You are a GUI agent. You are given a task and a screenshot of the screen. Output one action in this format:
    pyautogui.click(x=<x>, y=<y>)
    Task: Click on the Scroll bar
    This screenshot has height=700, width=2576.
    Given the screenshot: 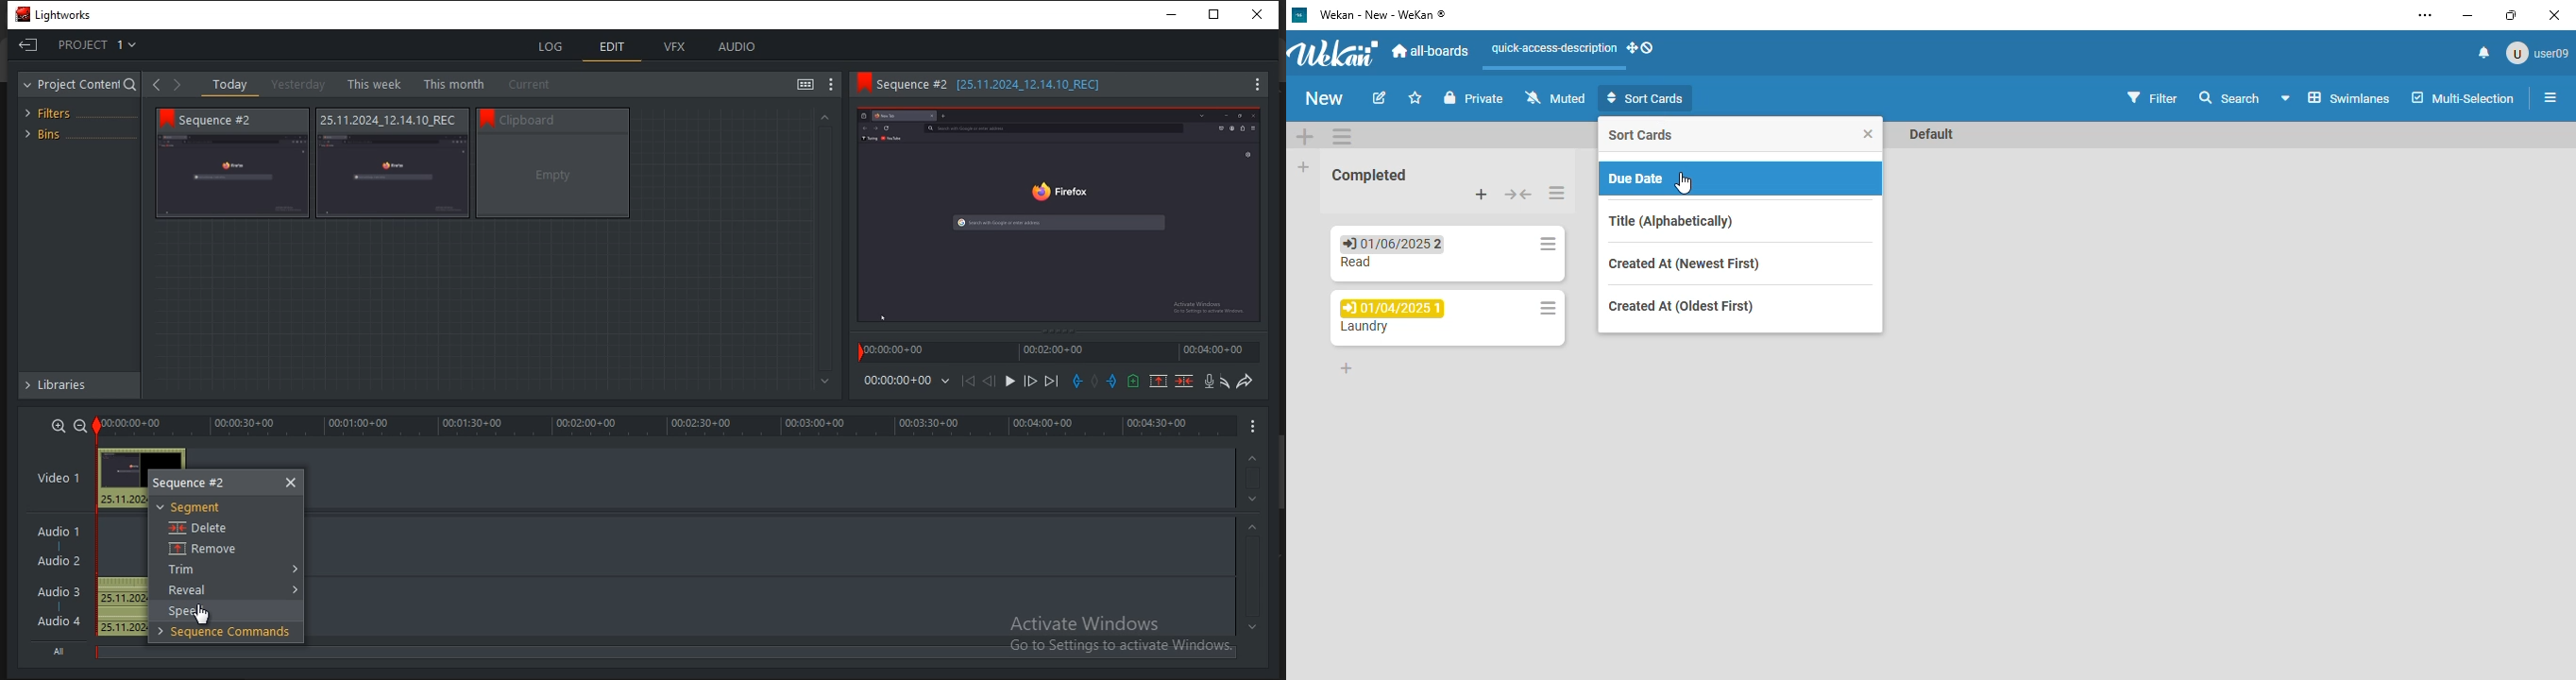 What is the action you would take?
    pyautogui.click(x=1278, y=470)
    